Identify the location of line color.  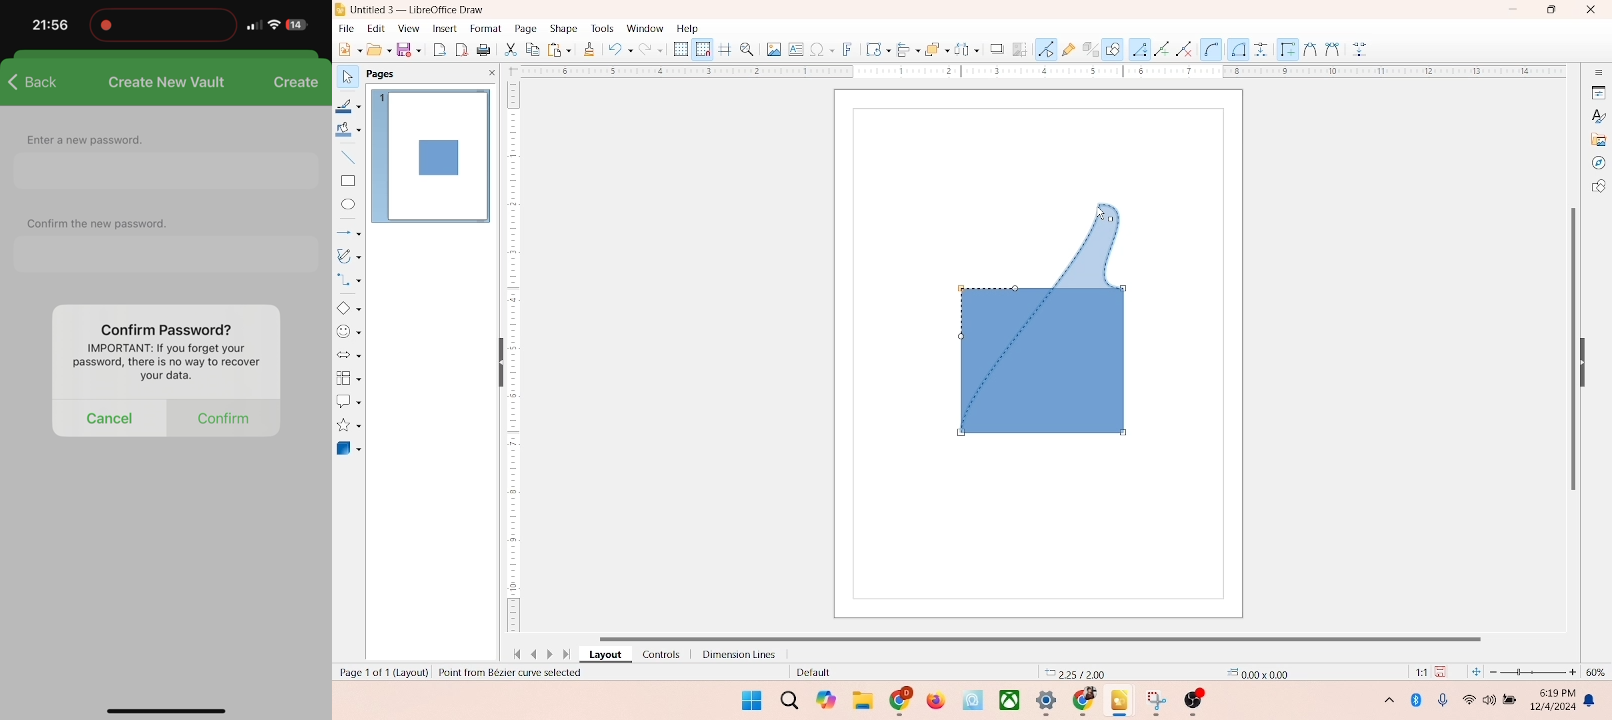
(349, 106).